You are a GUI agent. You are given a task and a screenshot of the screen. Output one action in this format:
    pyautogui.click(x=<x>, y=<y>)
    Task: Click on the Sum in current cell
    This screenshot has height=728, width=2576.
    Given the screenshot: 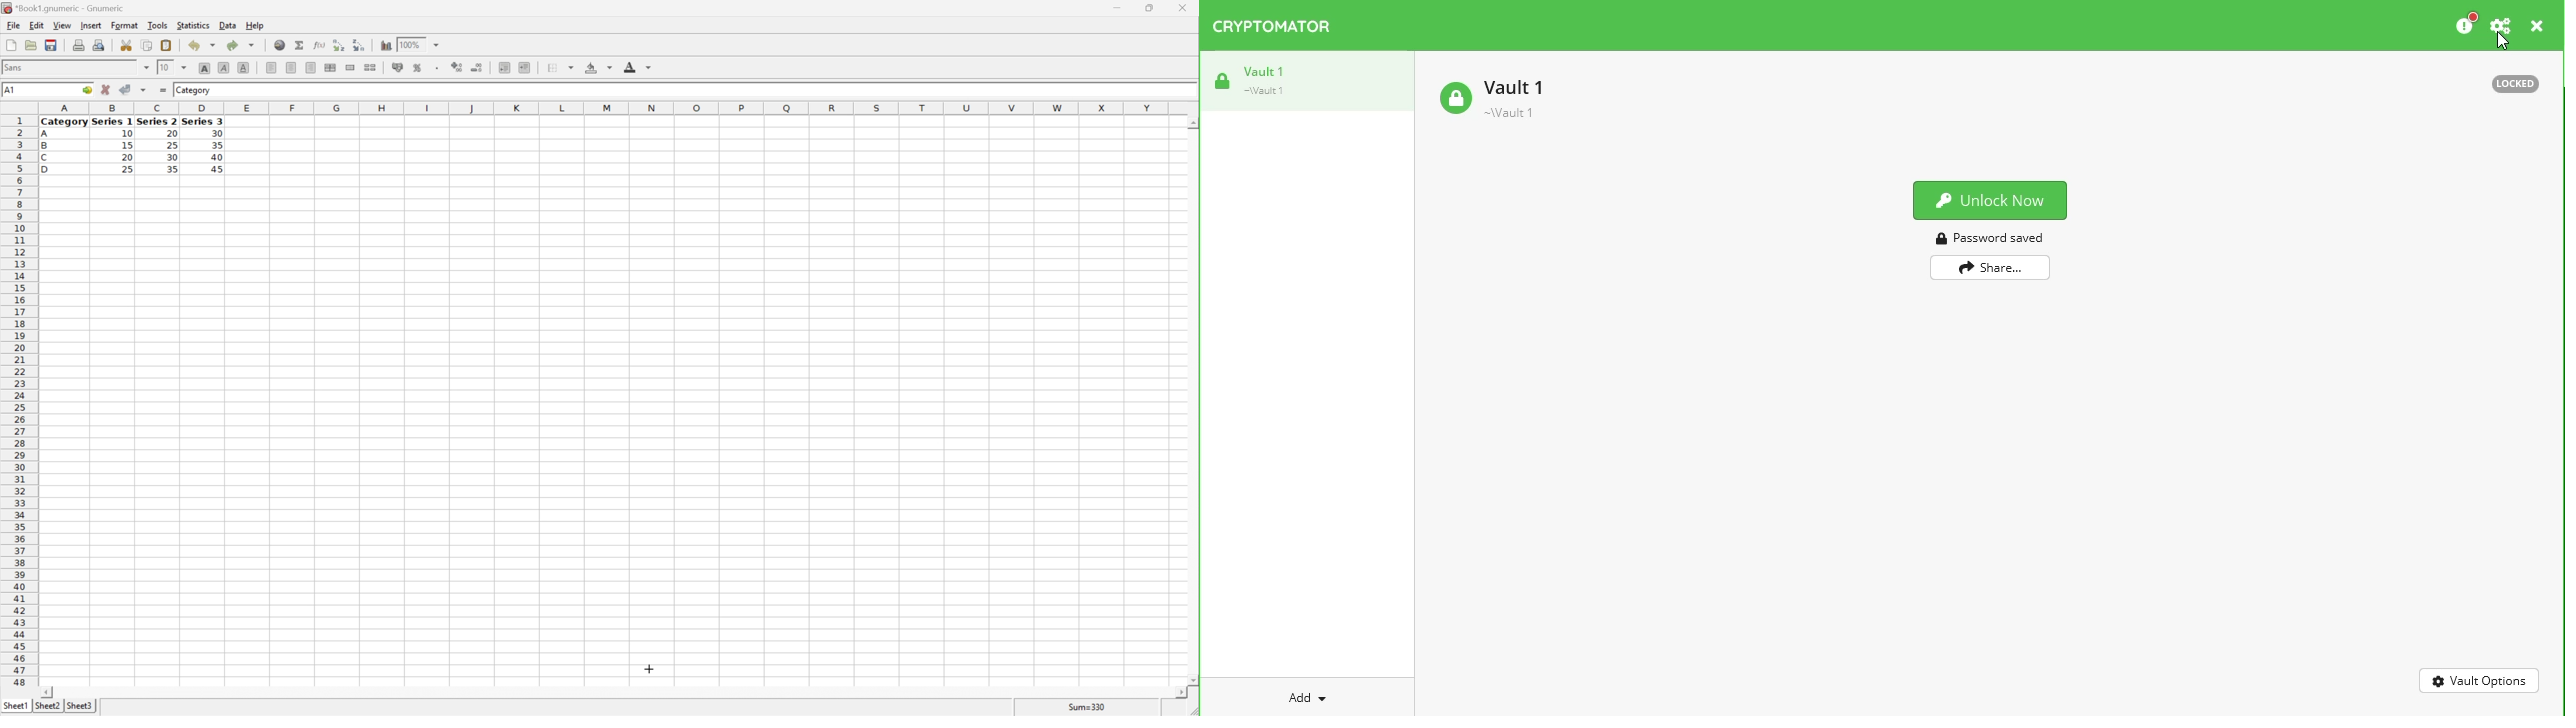 What is the action you would take?
    pyautogui.click(x=301, y=45)
    